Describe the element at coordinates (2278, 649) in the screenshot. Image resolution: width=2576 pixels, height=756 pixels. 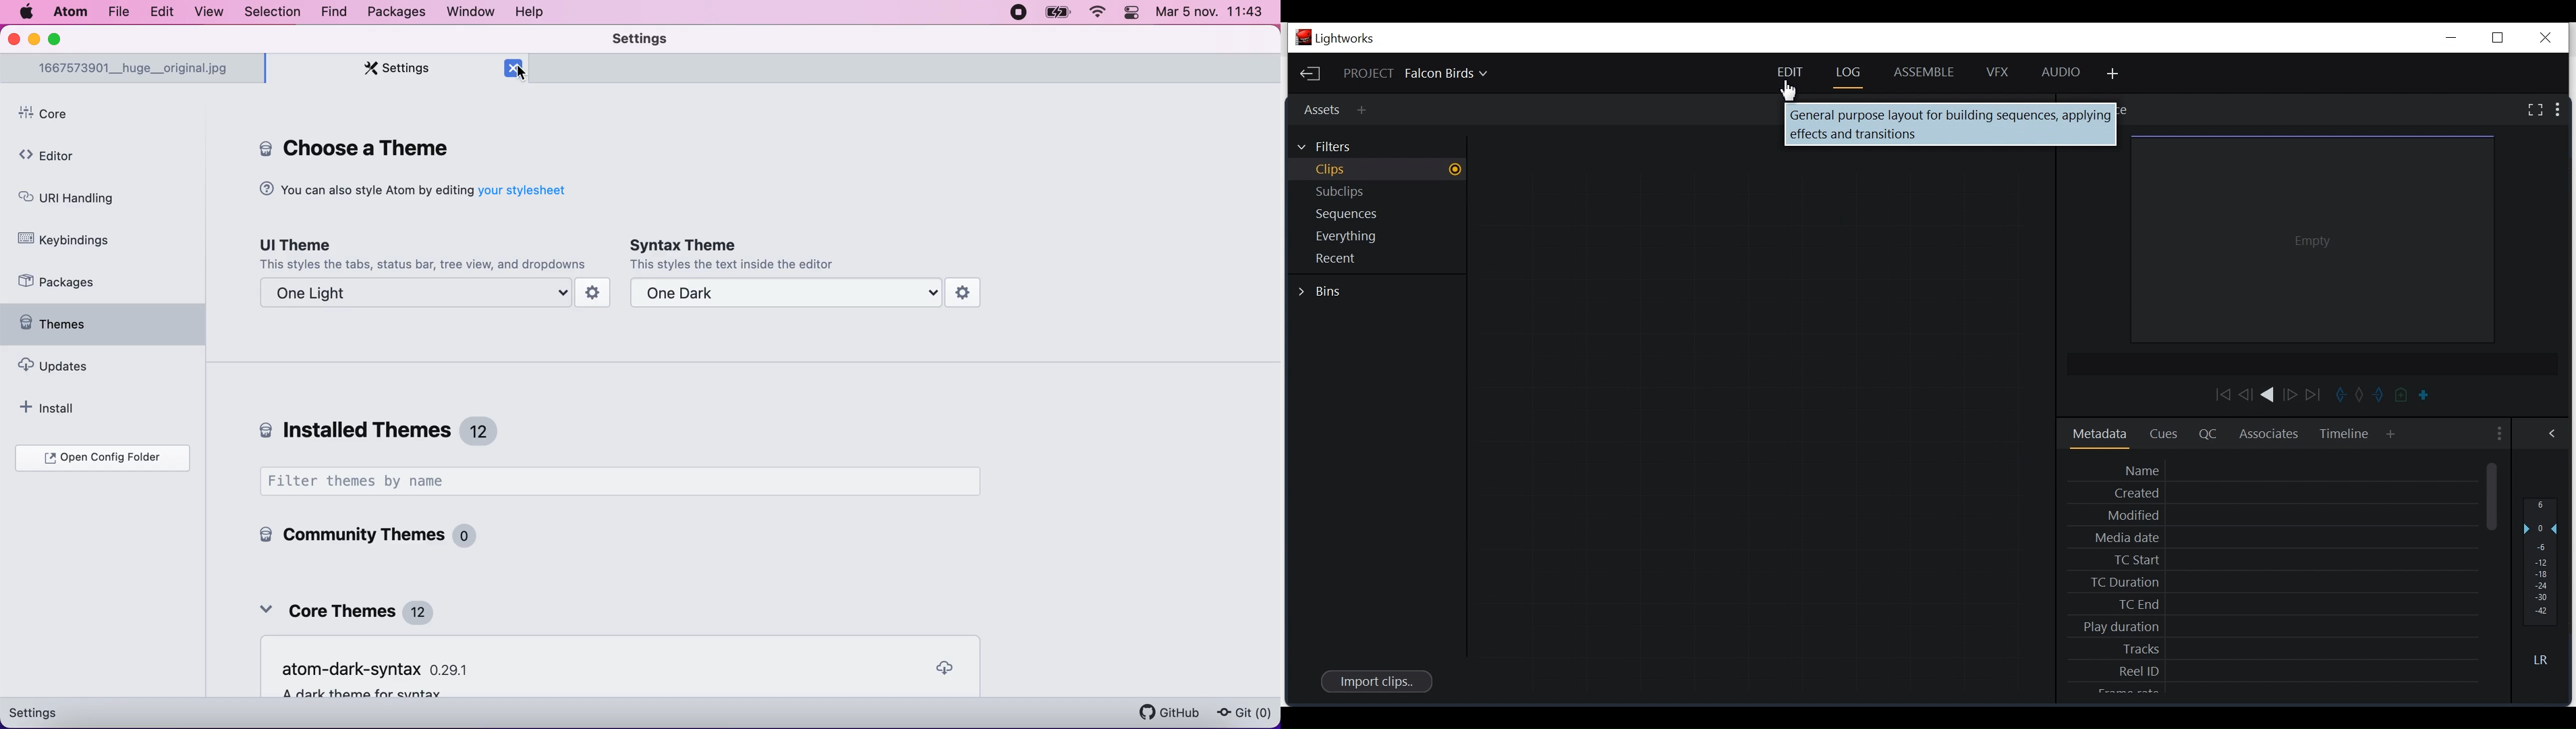
I see `Tracks` at that location.